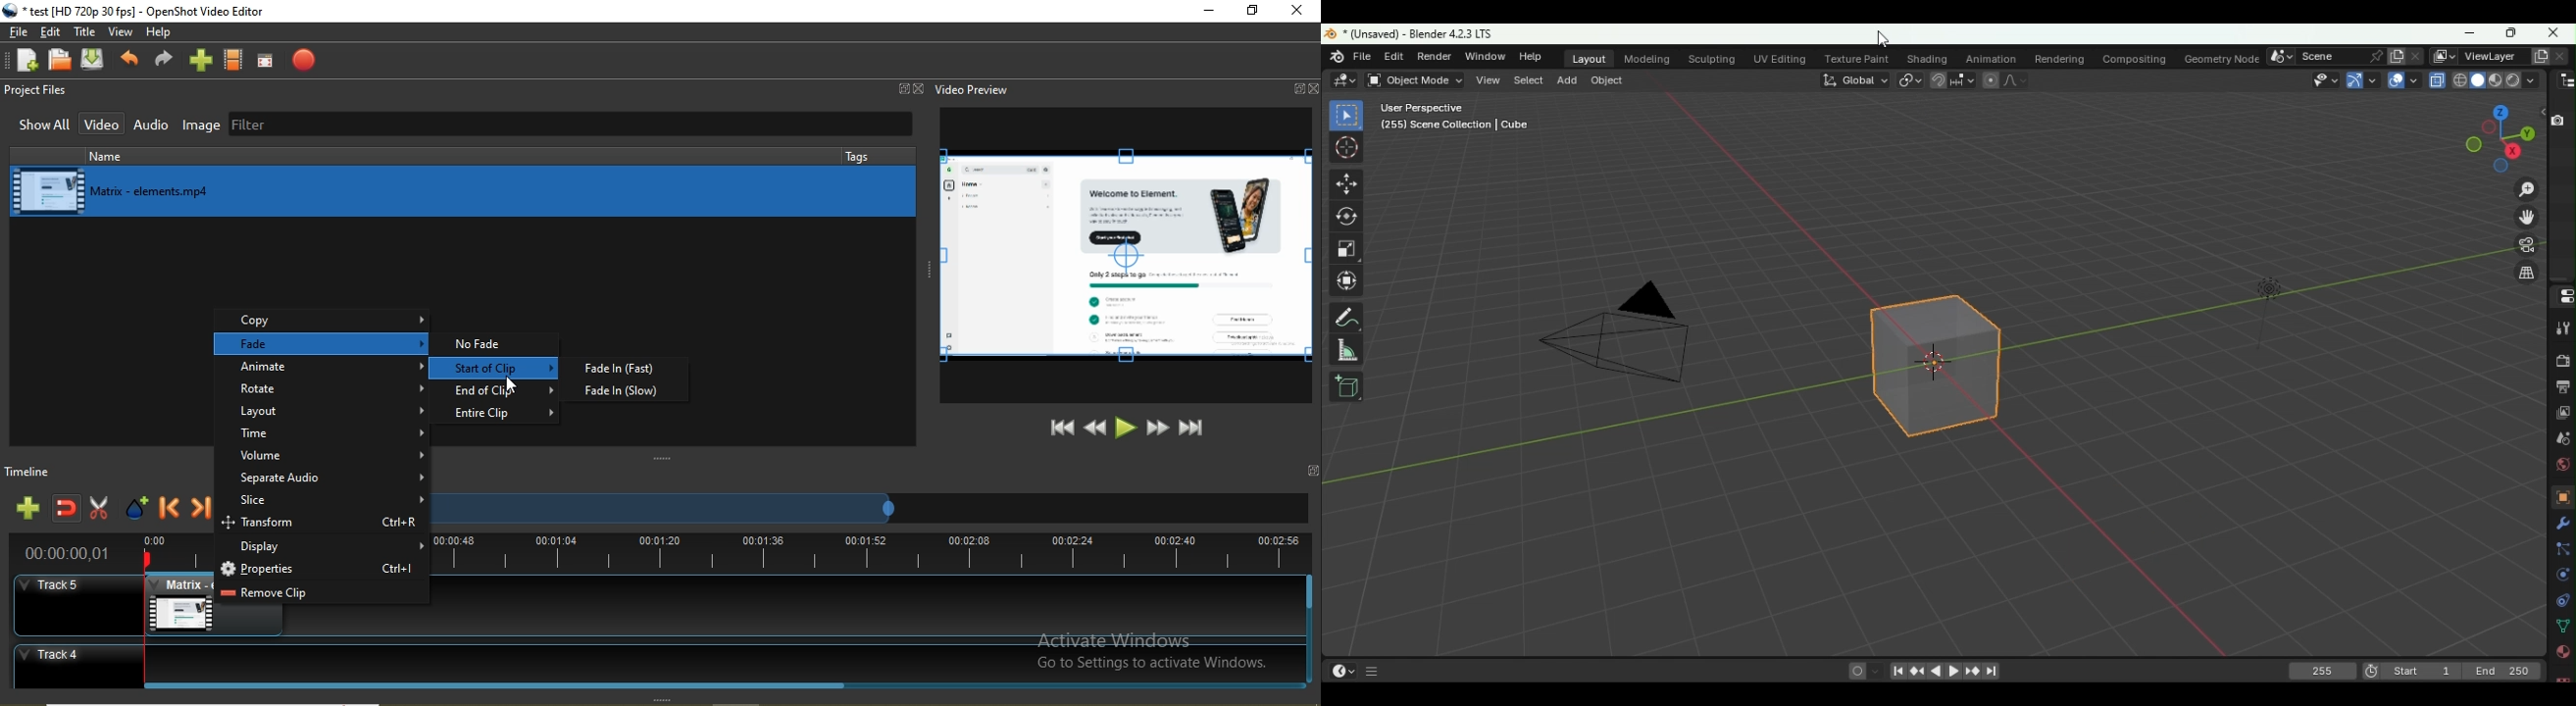 The image size is (2576, 728). Describe the element at coordinates (323, 525) in the screenshot. I see `transform` at that location.